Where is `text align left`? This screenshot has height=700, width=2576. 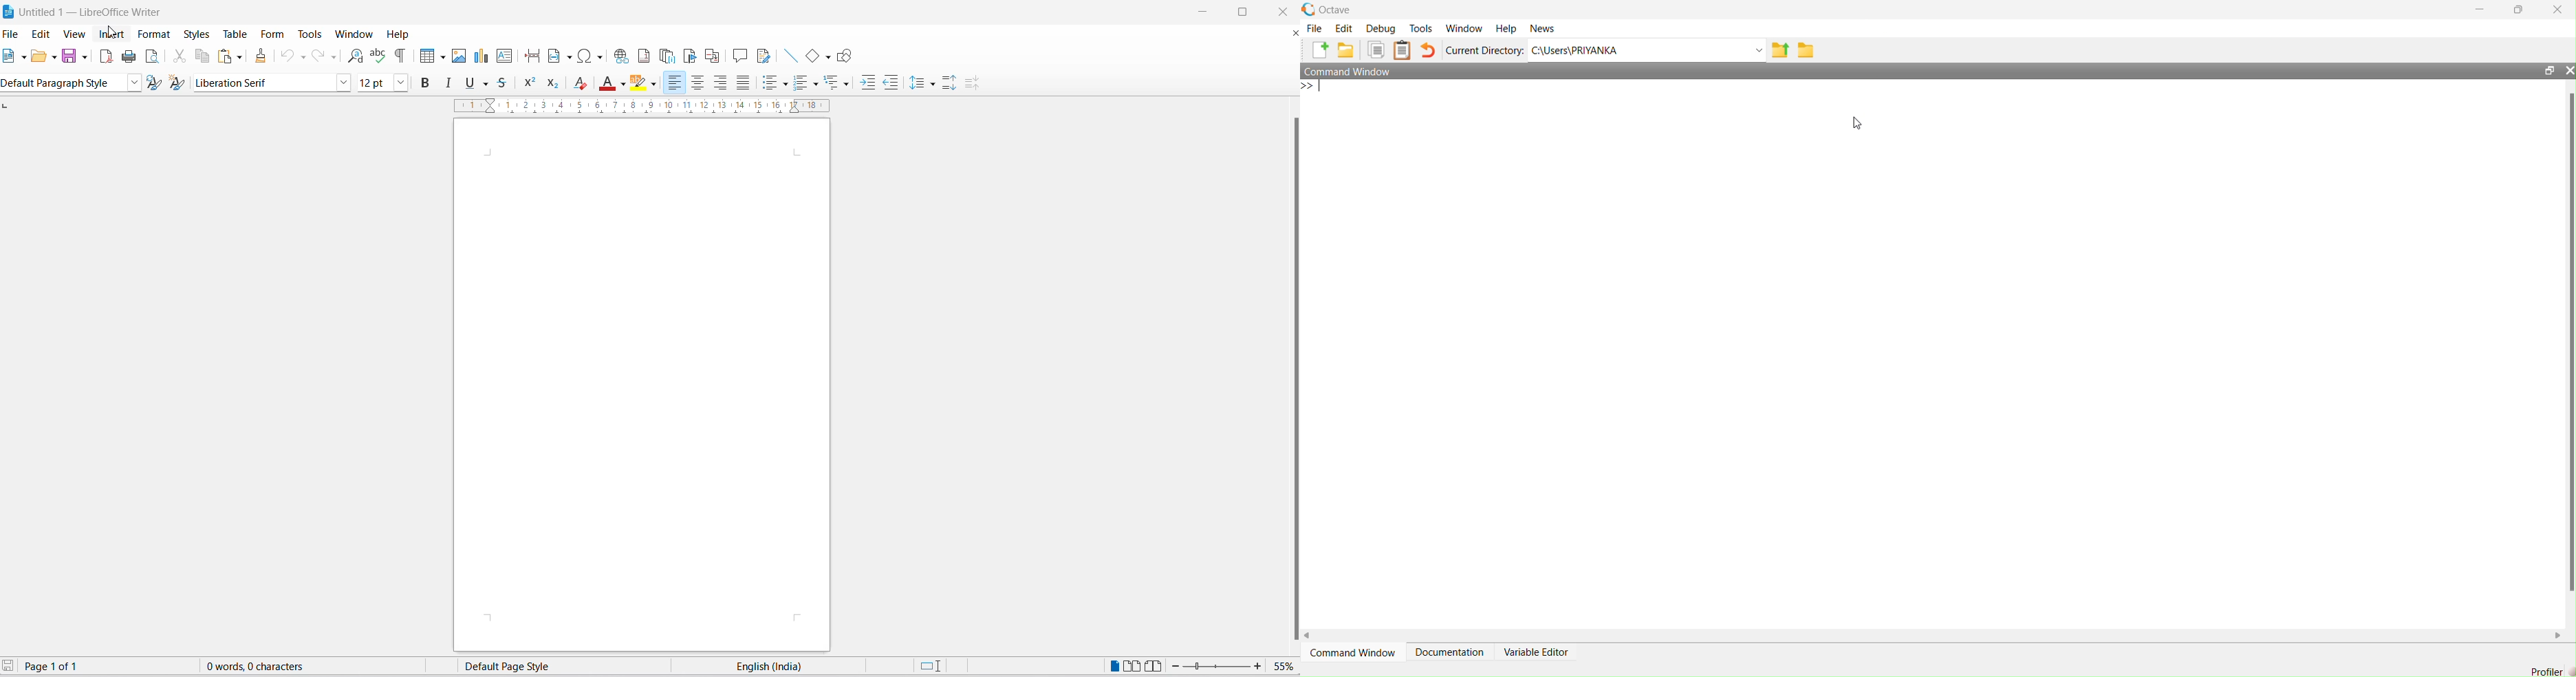
text align left is located at coordinates (675, 84).